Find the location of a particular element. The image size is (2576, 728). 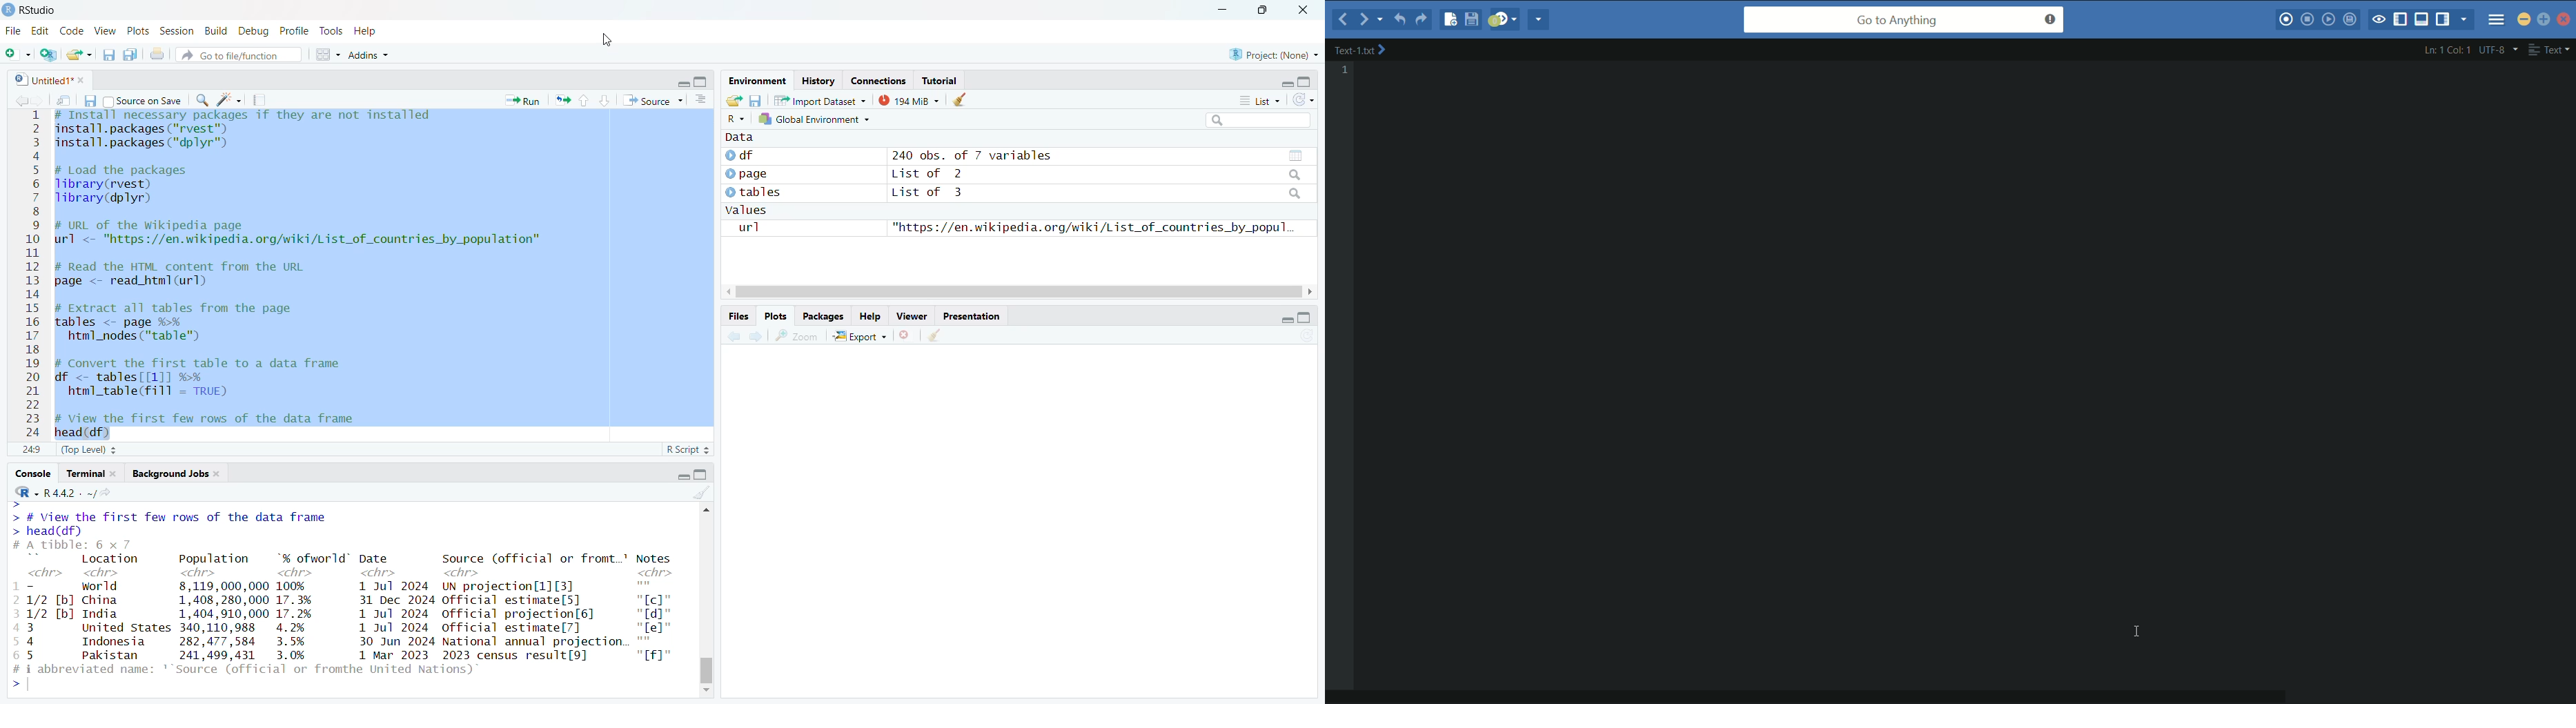

search bar is located at coordinates (1258, 119).